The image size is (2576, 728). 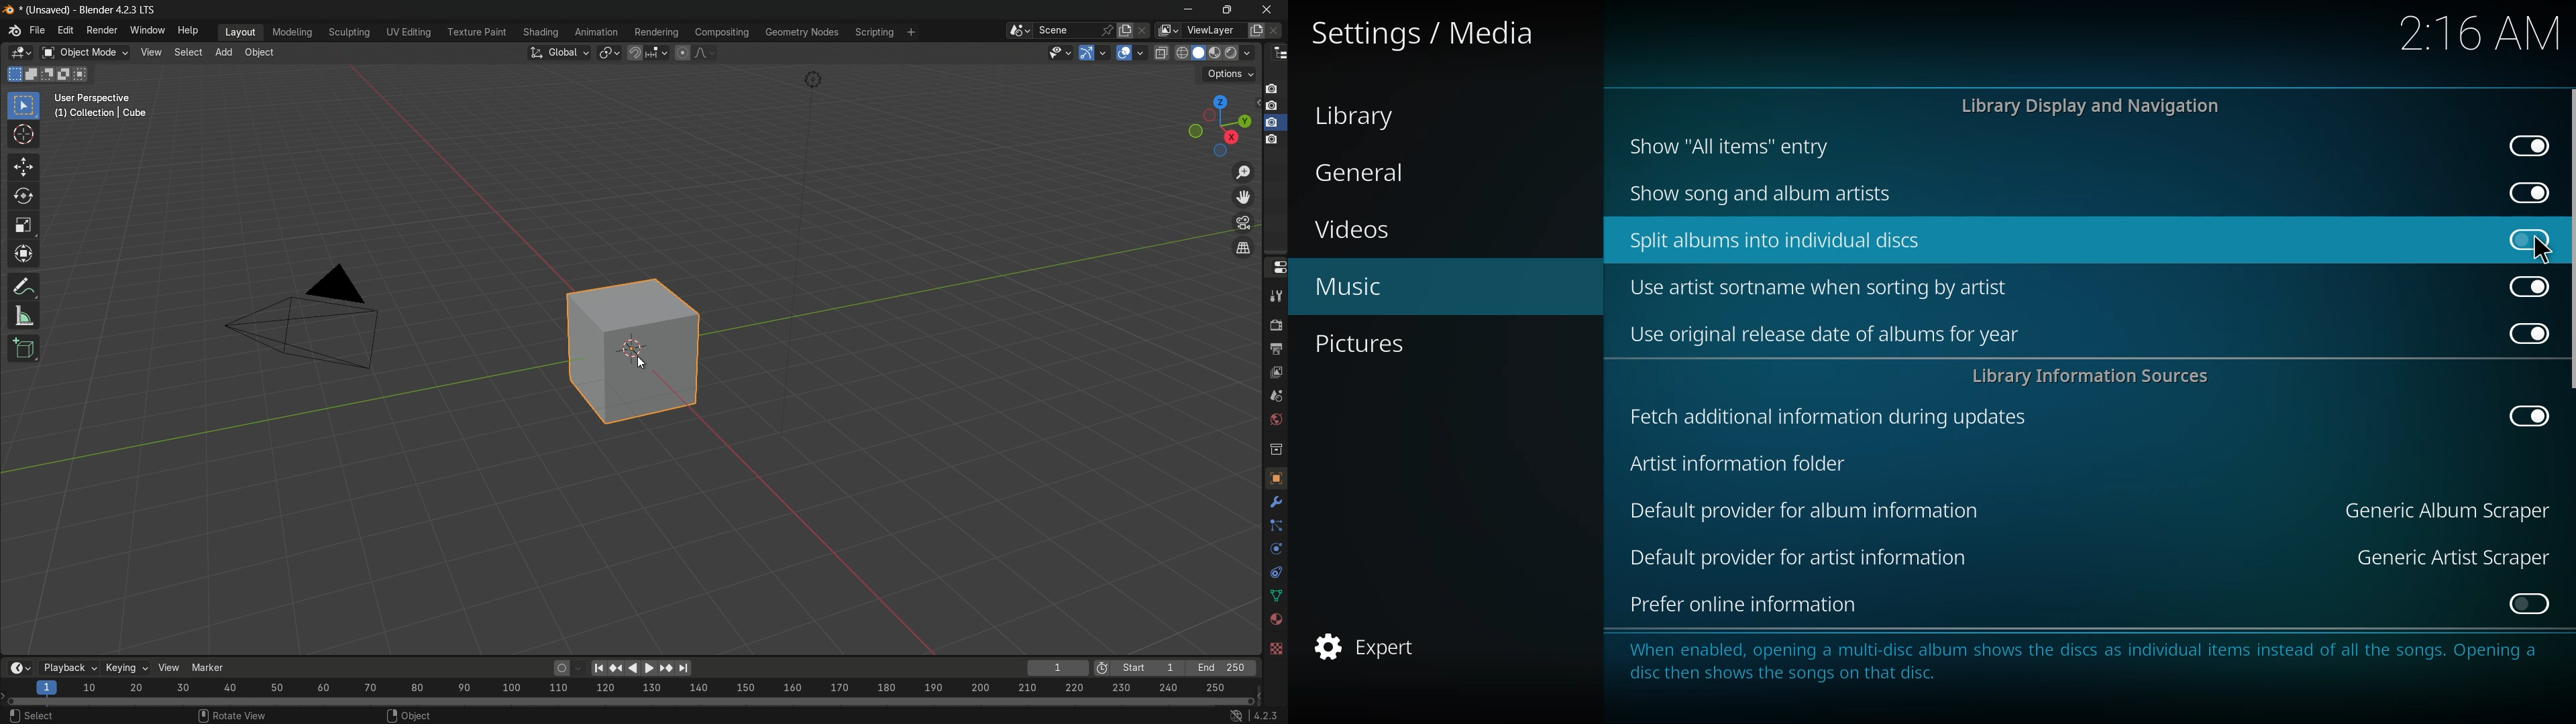 I want to click on move the view, so click(x=1246, y=198).